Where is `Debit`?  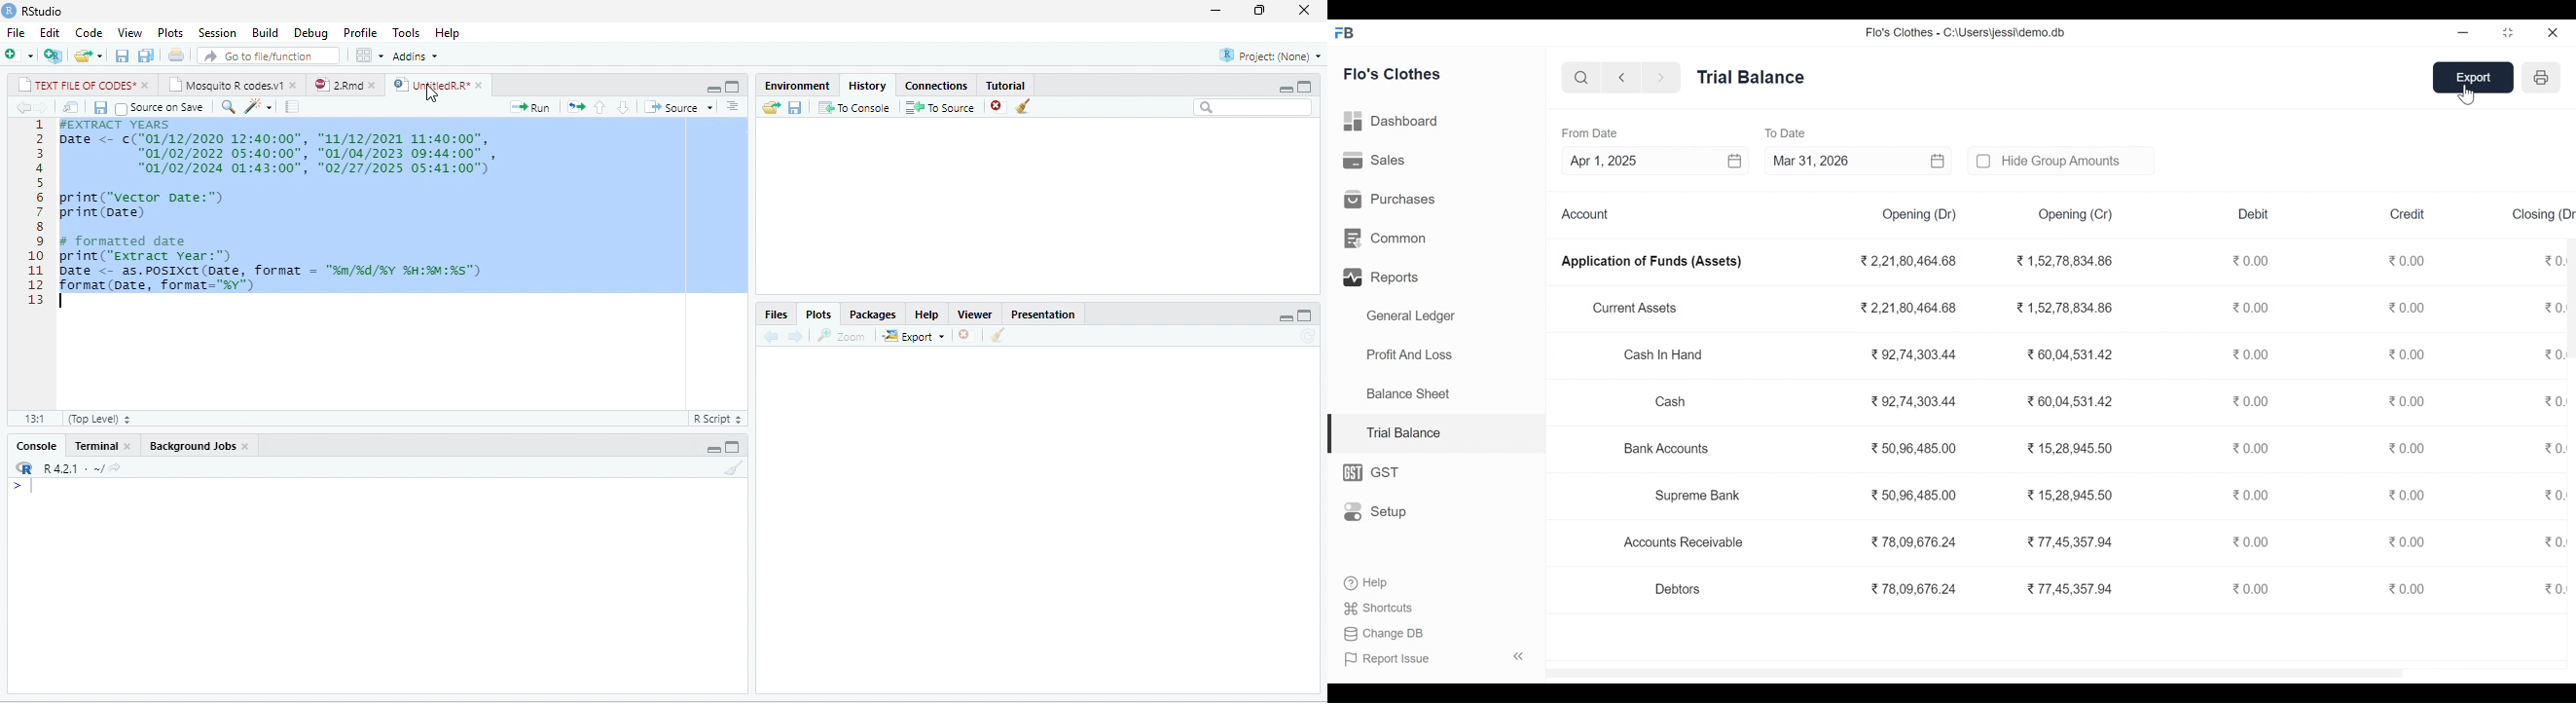
Debit is located at coordinates (2255, 214).